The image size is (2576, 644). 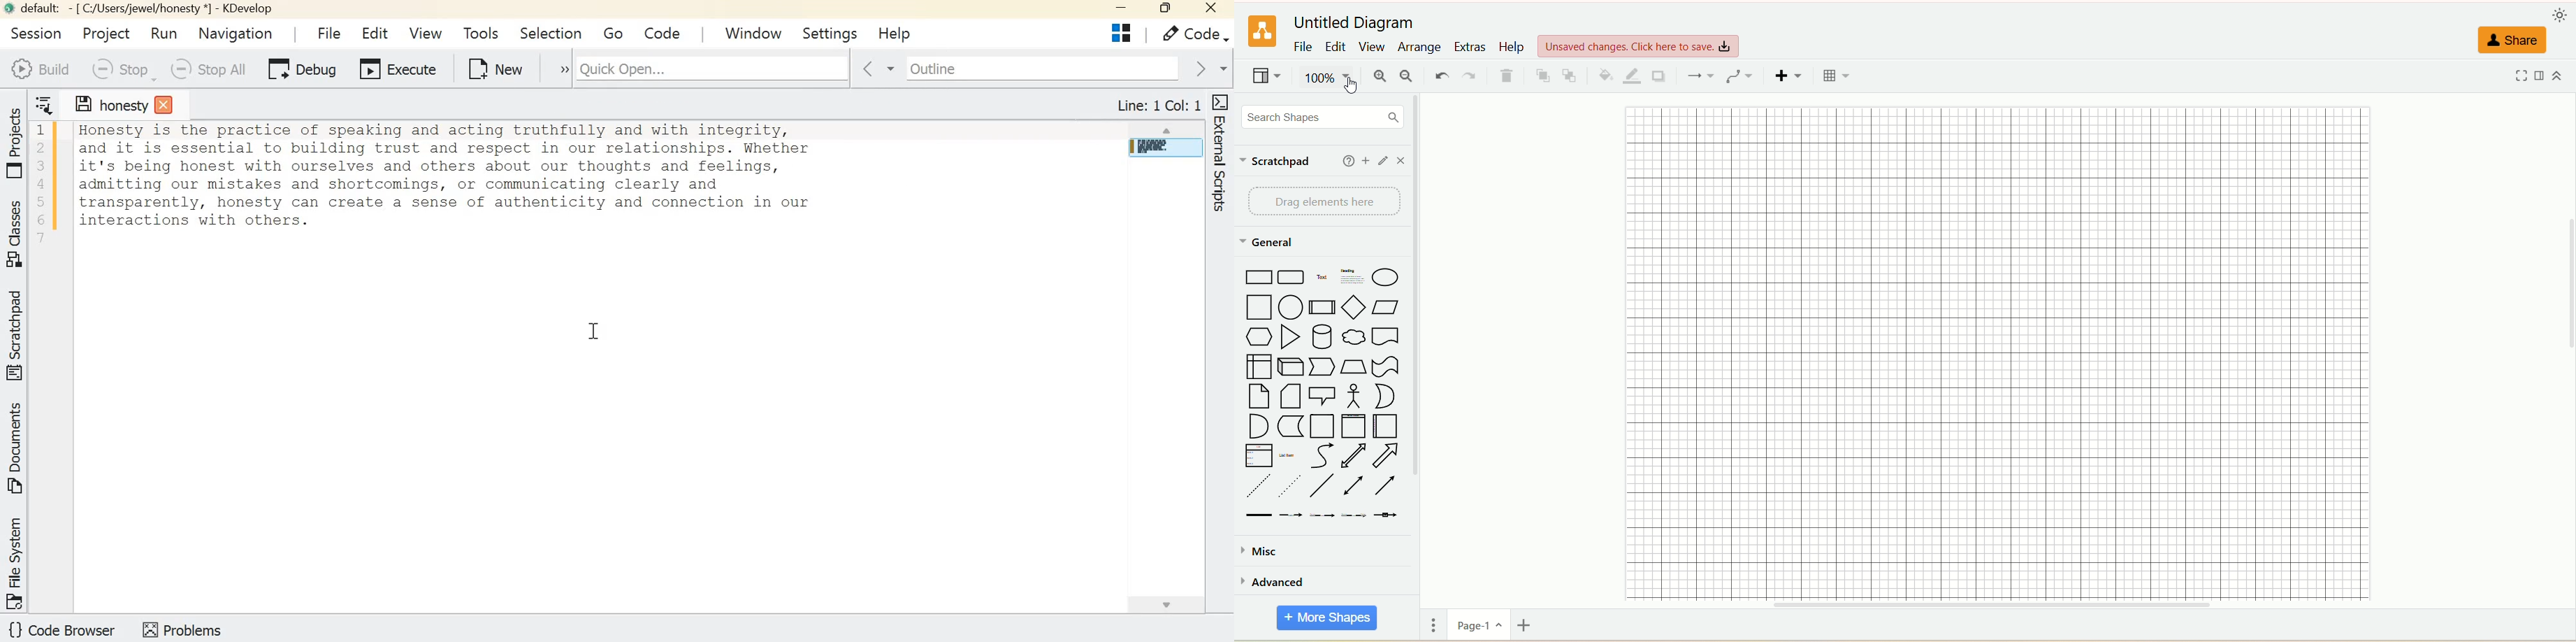 What do you see at coordinates (1372, 46) in the screenshot?
I see `view` at bounding box center [1372, 46].